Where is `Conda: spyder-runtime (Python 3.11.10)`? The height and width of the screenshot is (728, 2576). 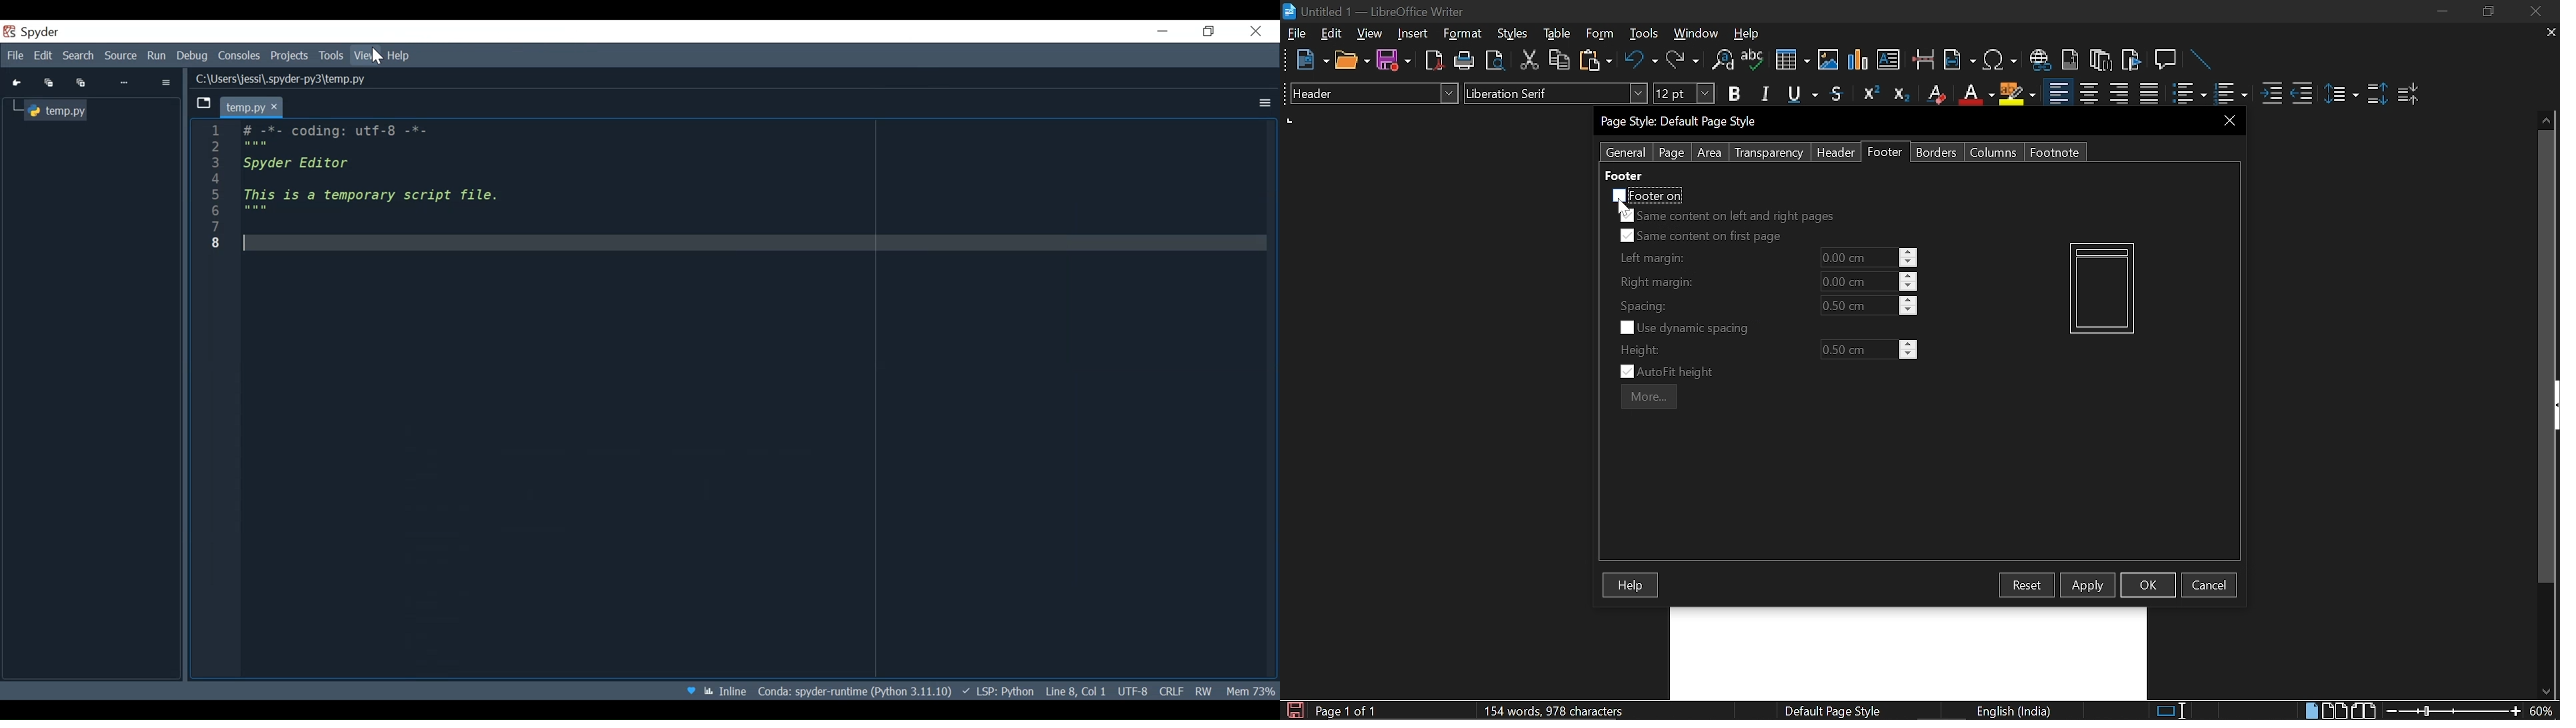
Conda: spyder-runtime (Python 3.11.10) is located at coordinates (855, 692).